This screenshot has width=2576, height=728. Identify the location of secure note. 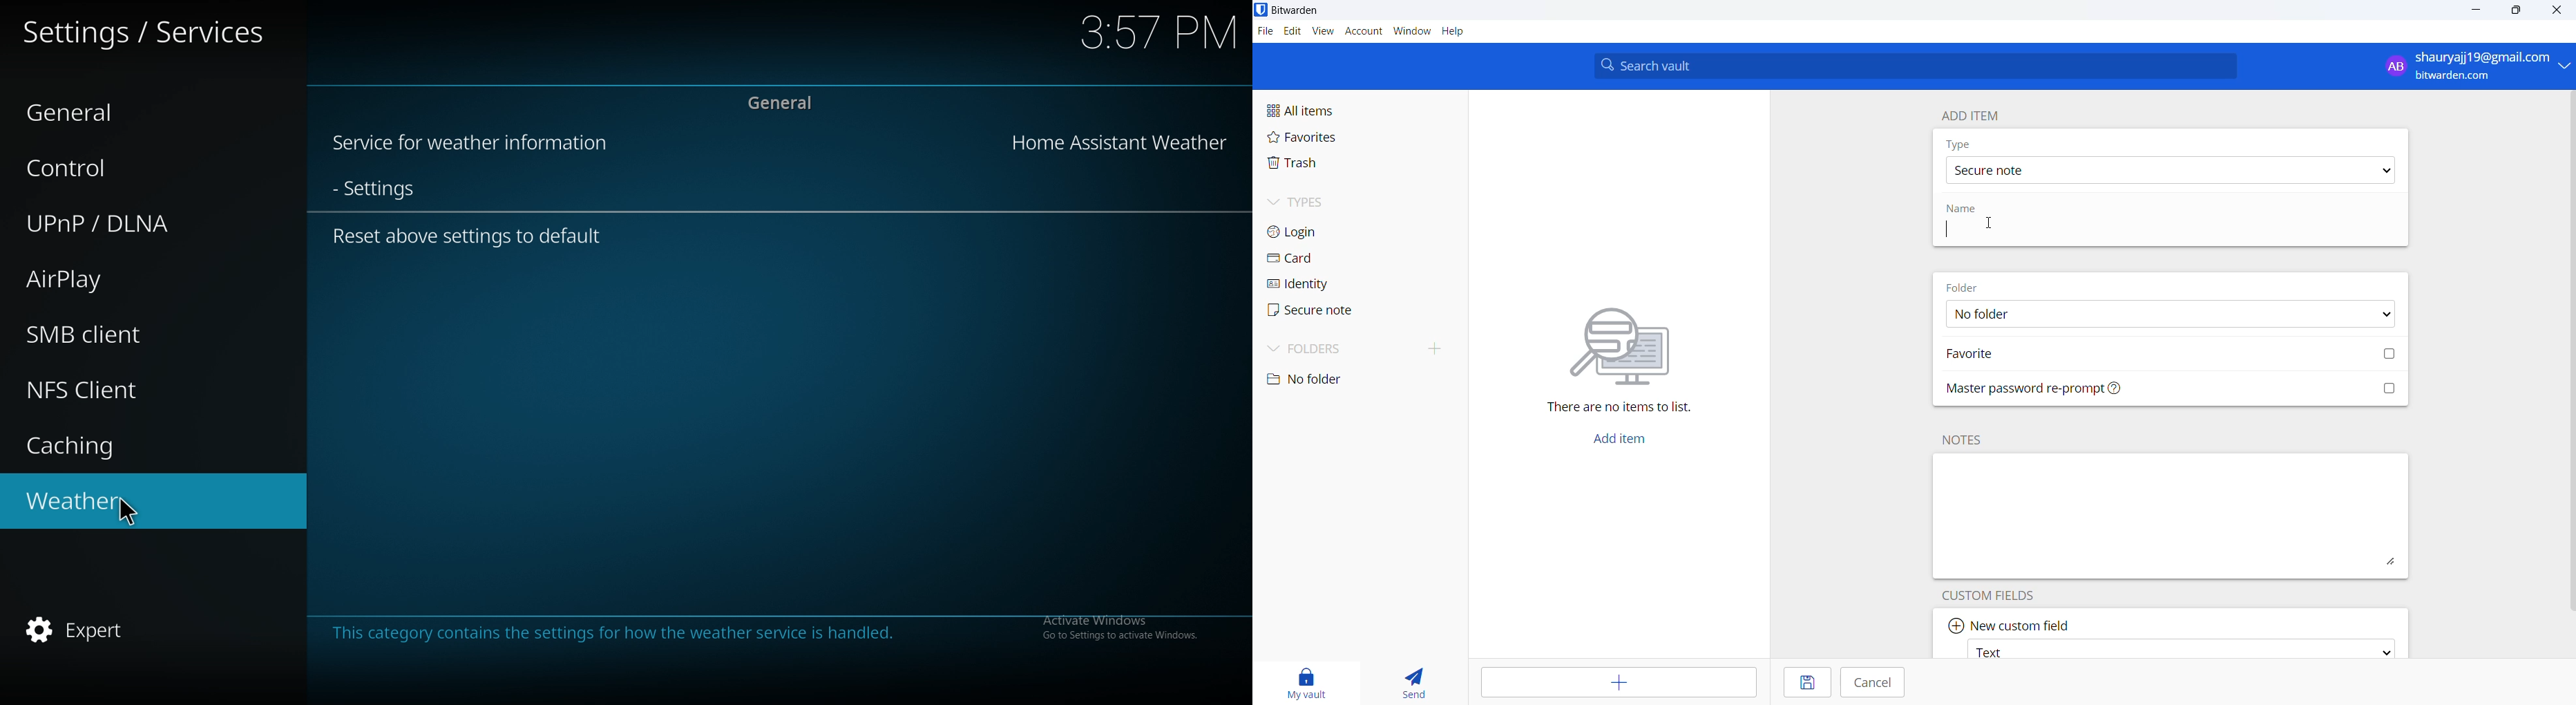
(1327, 313).